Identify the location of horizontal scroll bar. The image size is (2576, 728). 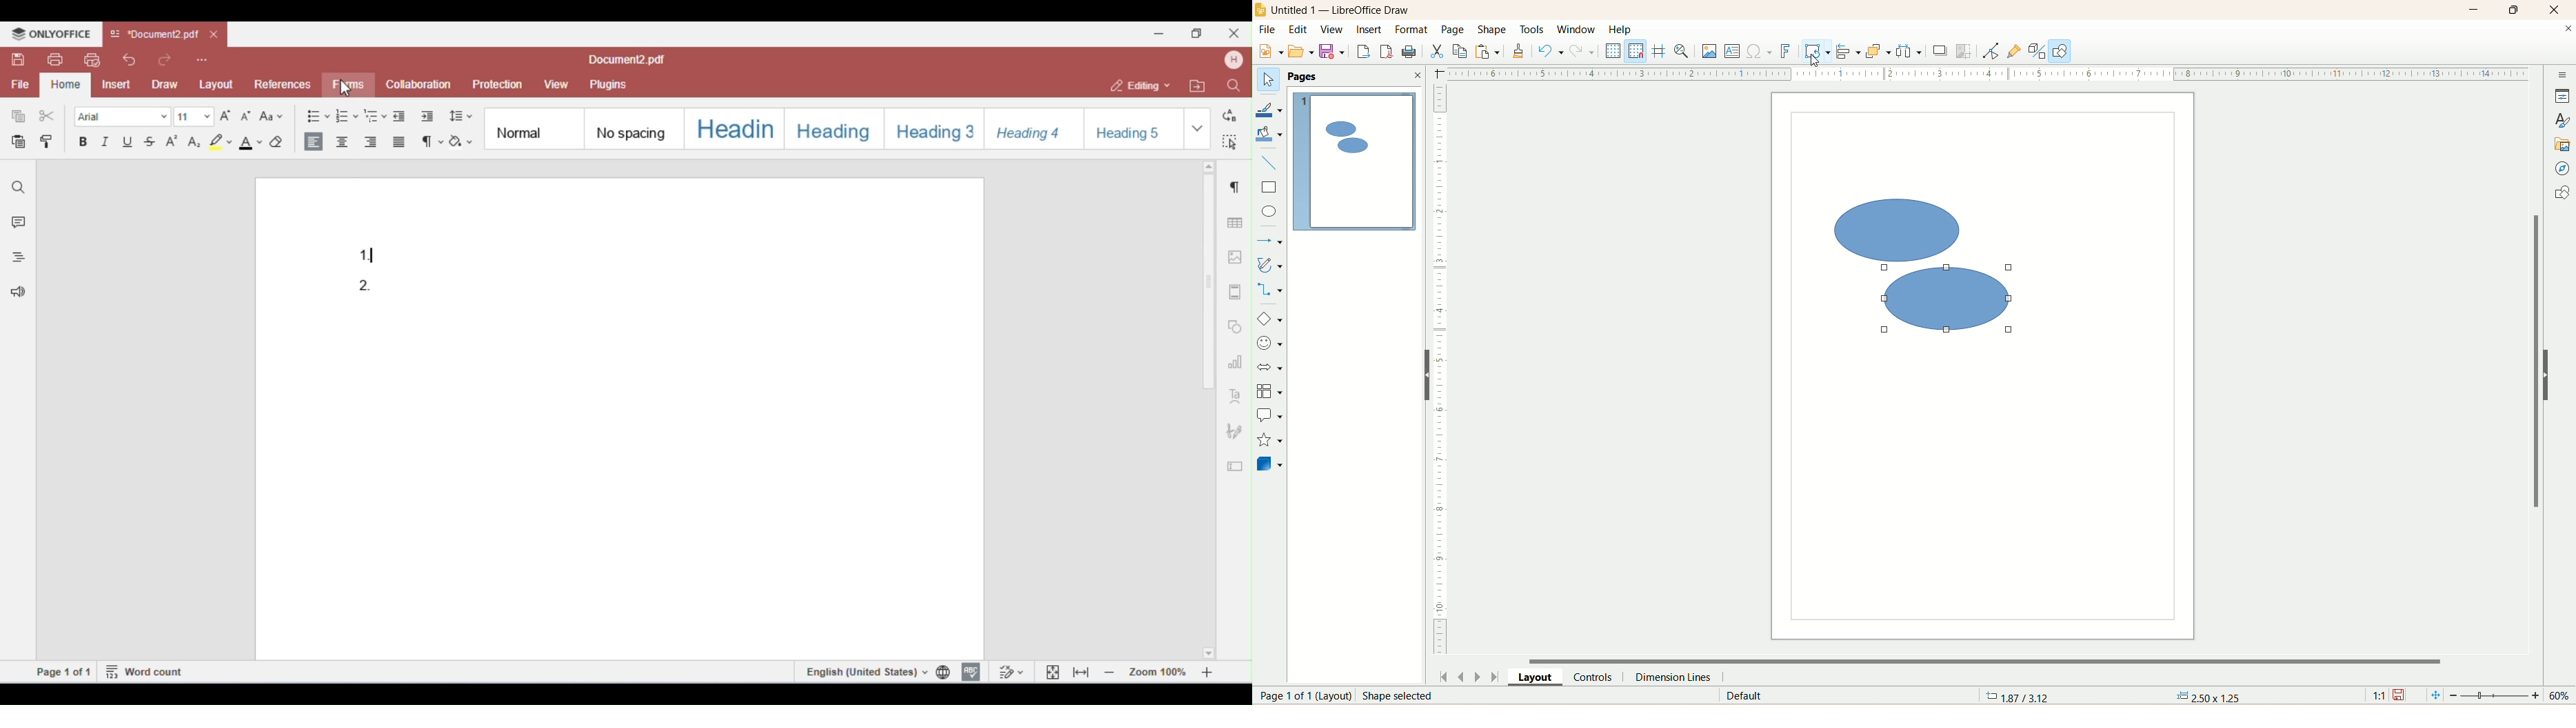
(1991, 658).